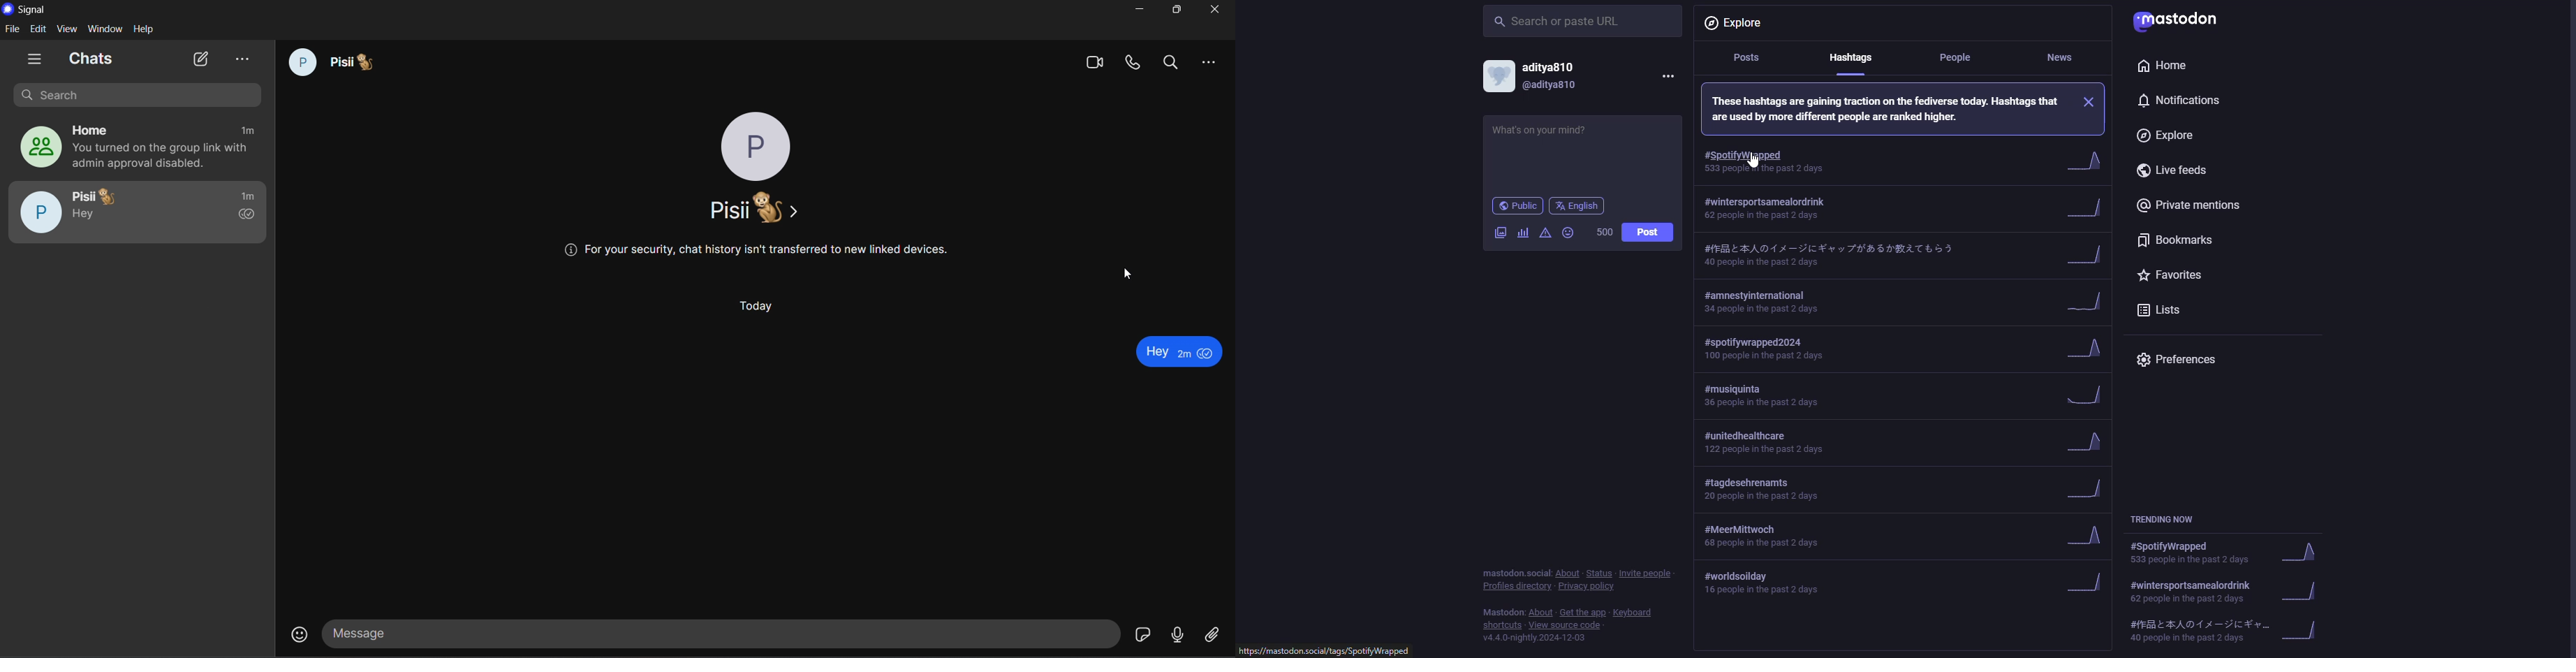  Describe the element at coordinates (1575, 604) in the screenshot. I see `info` at that location.